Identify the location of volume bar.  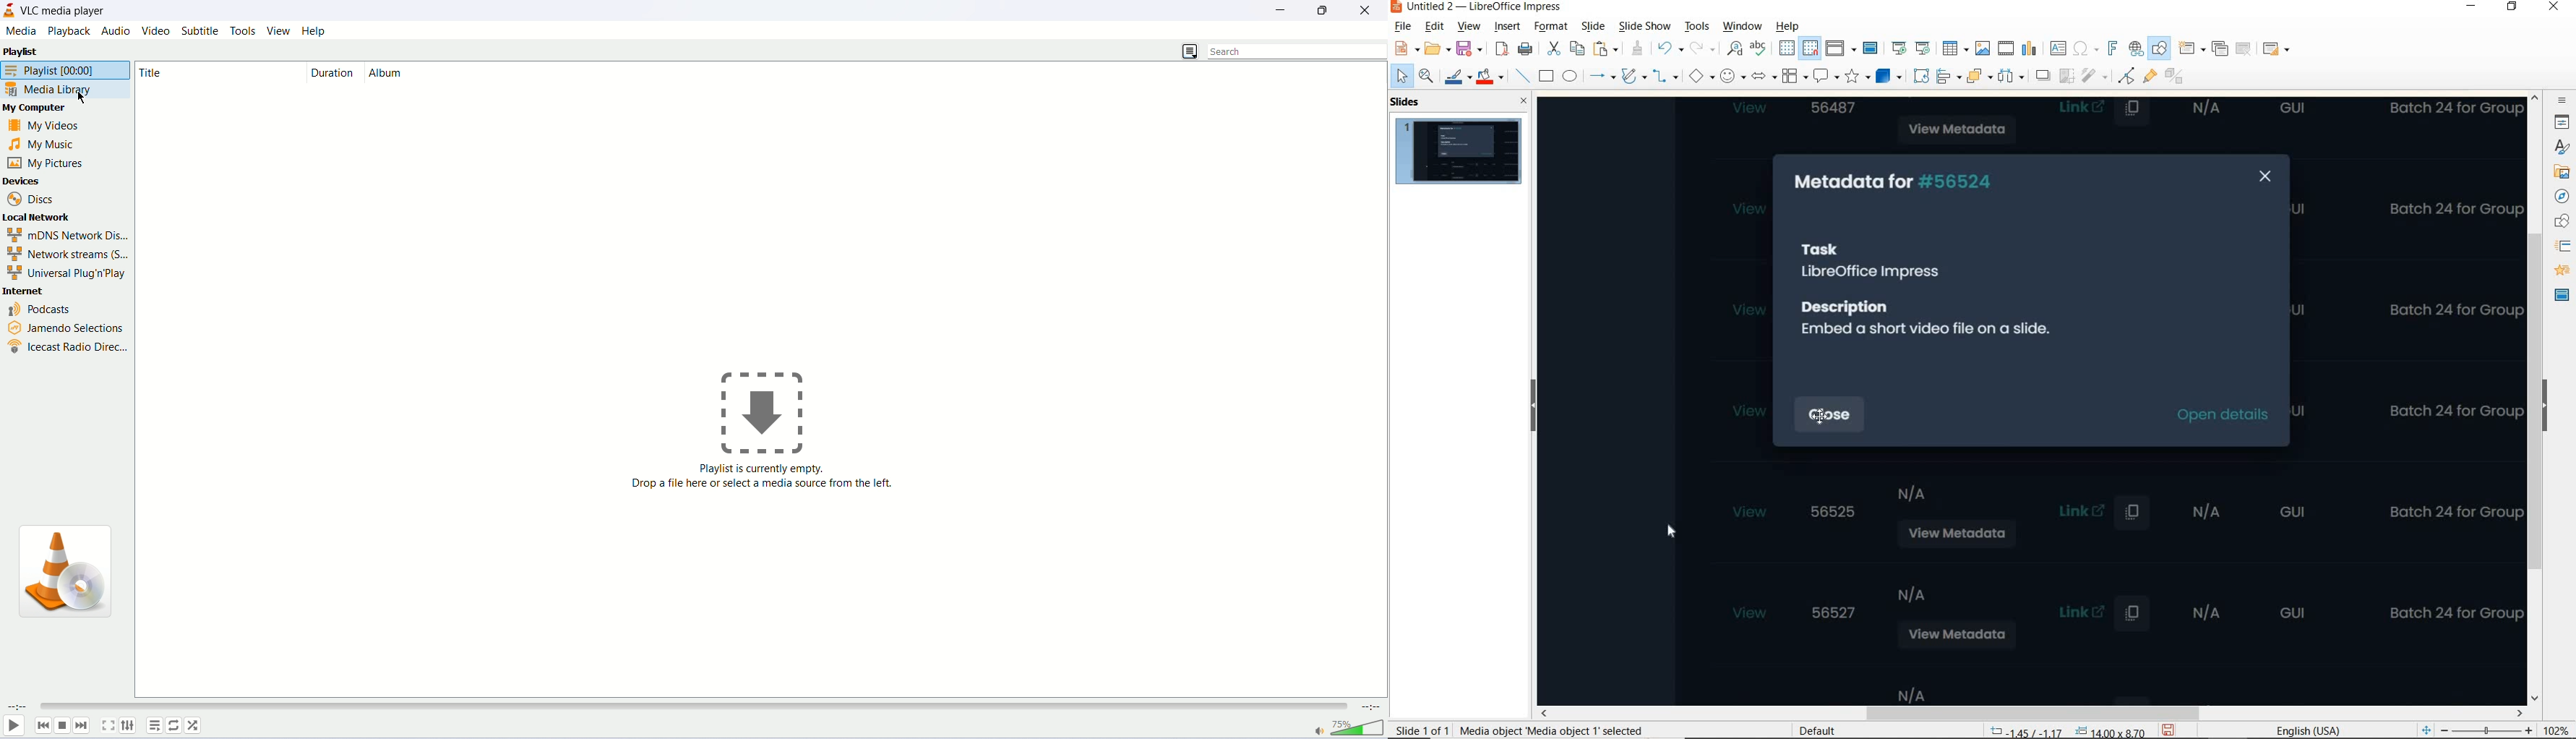
(1347, 727).